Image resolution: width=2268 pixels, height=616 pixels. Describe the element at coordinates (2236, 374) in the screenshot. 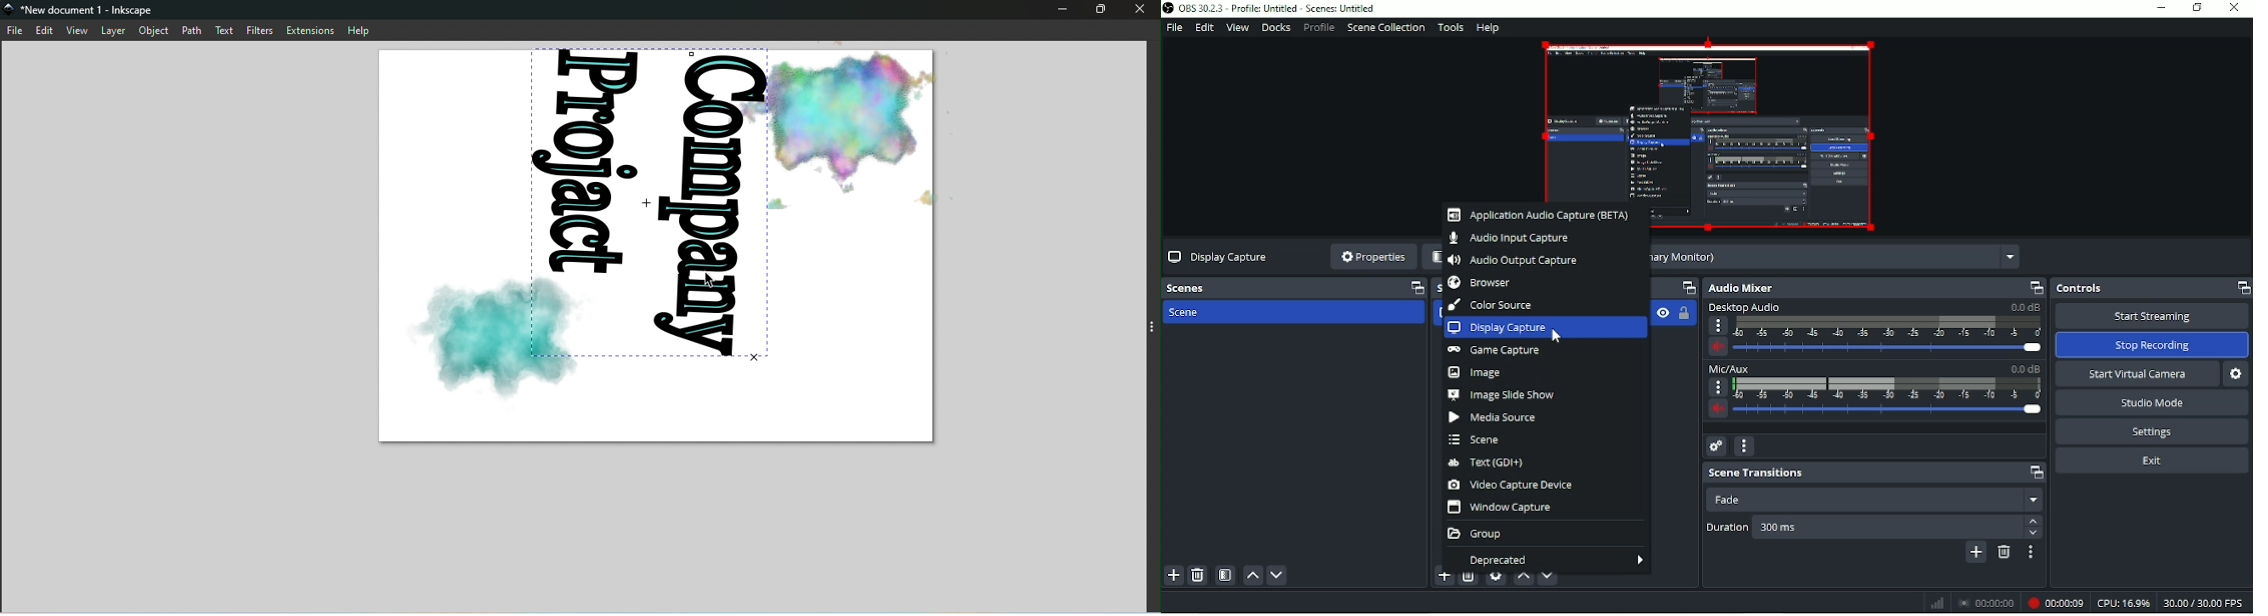

I see `Configure virtual camera` at that location.